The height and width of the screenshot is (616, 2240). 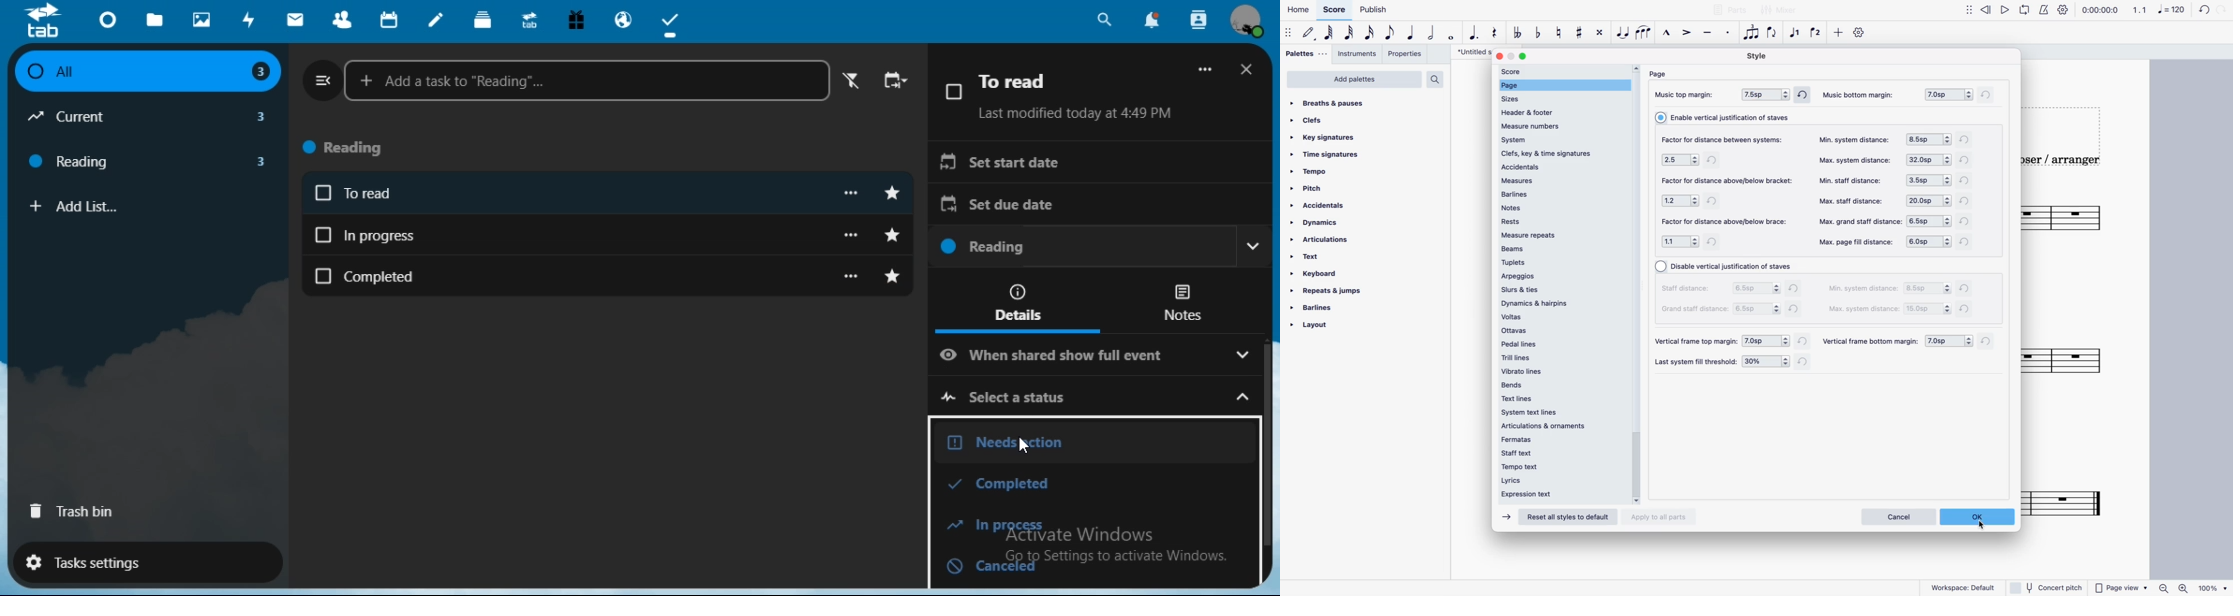 I want to click on voice 1, so click(x=1796, y=33).